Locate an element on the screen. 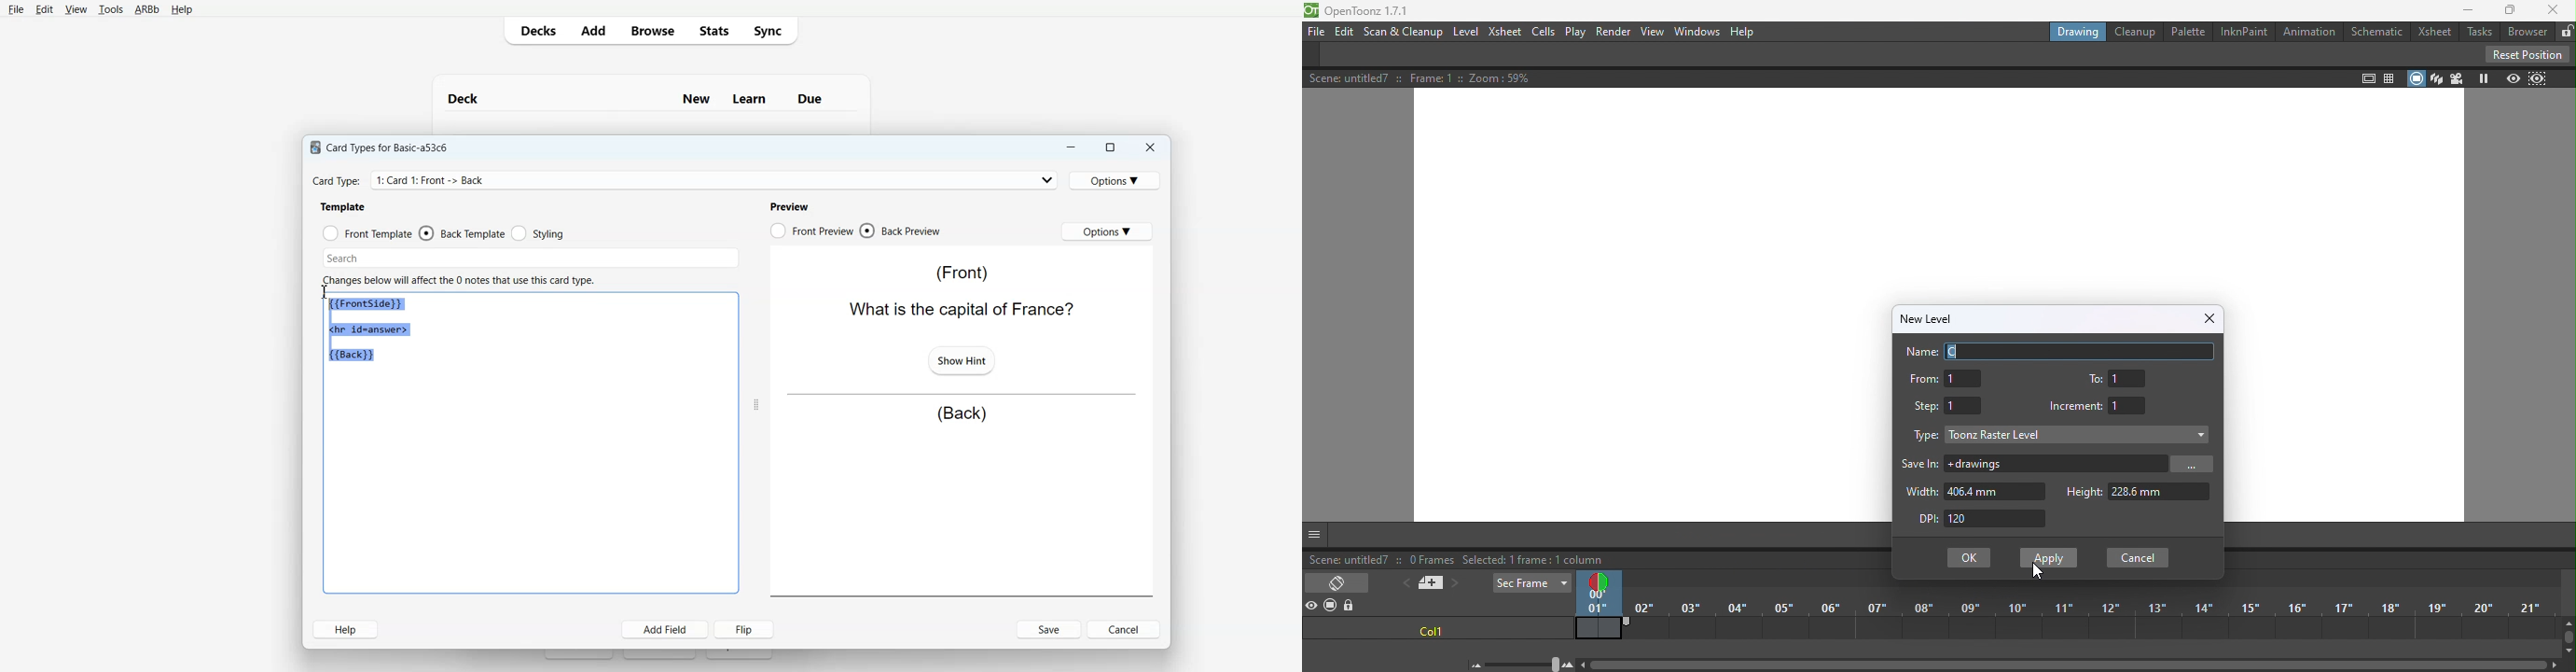 Image resolution: width=2576 pixels, height=672 pixels. Scan & Cleanup is located at coordinates (1405, 33).